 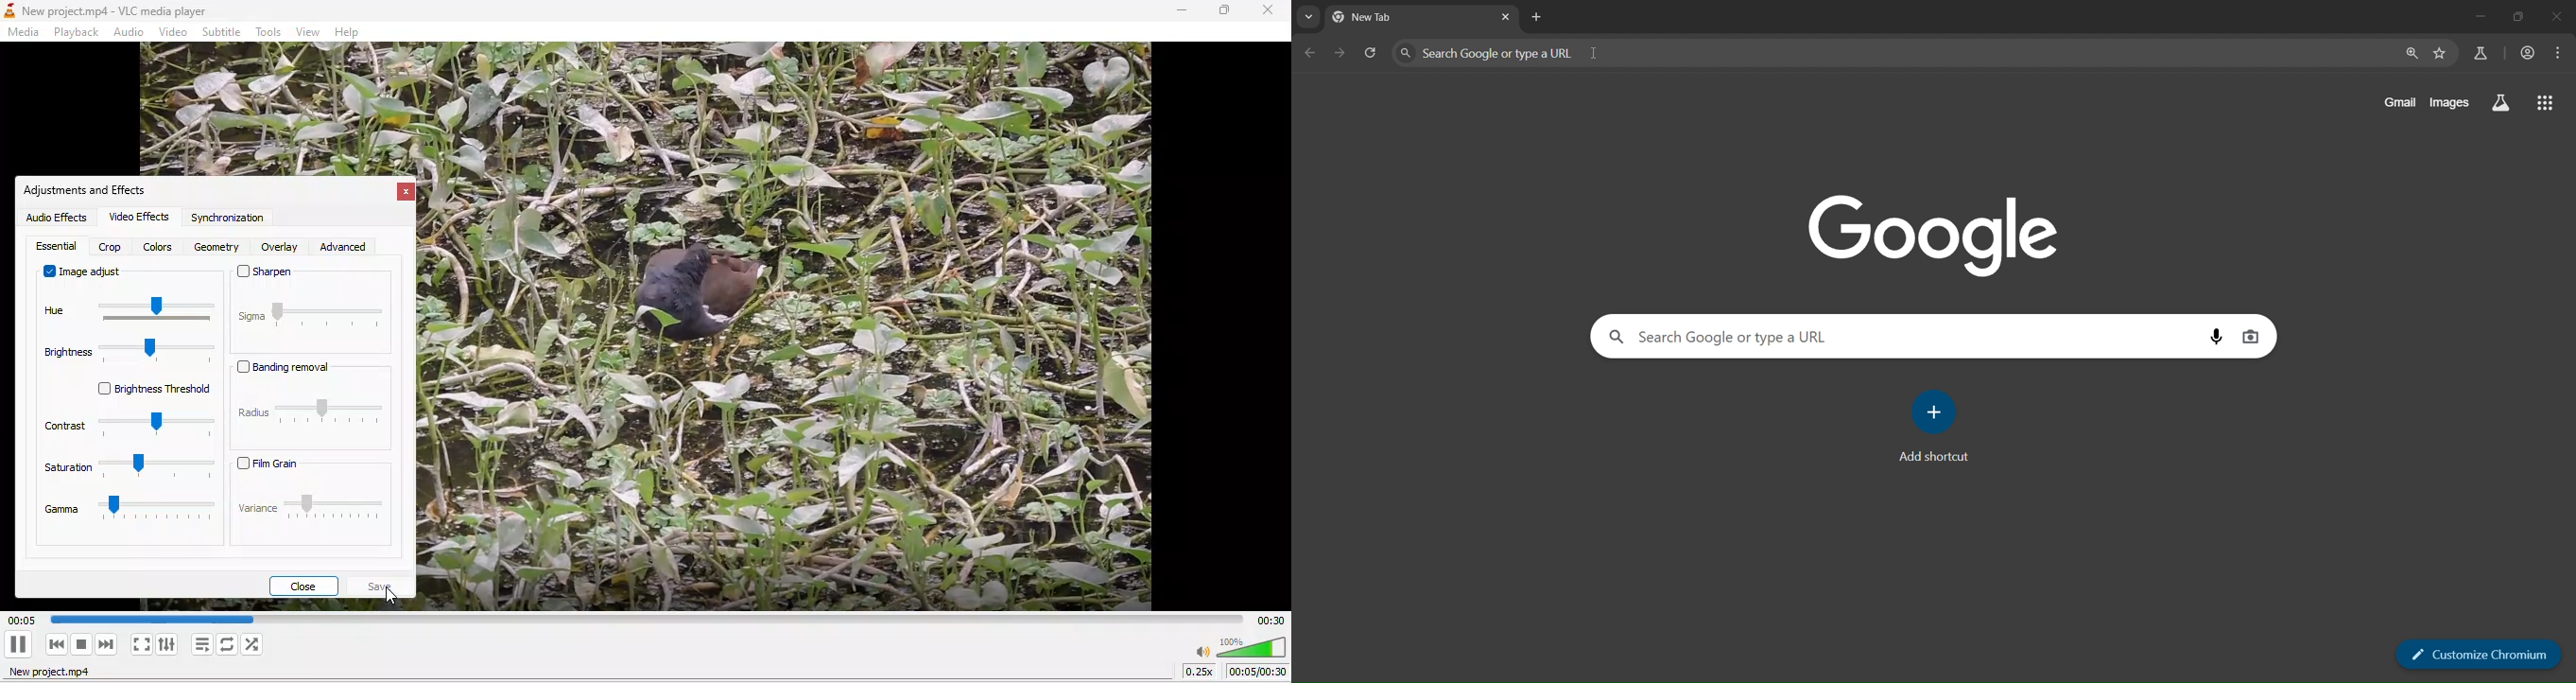 I want to click on 00.04, so click(x=131, y=620).